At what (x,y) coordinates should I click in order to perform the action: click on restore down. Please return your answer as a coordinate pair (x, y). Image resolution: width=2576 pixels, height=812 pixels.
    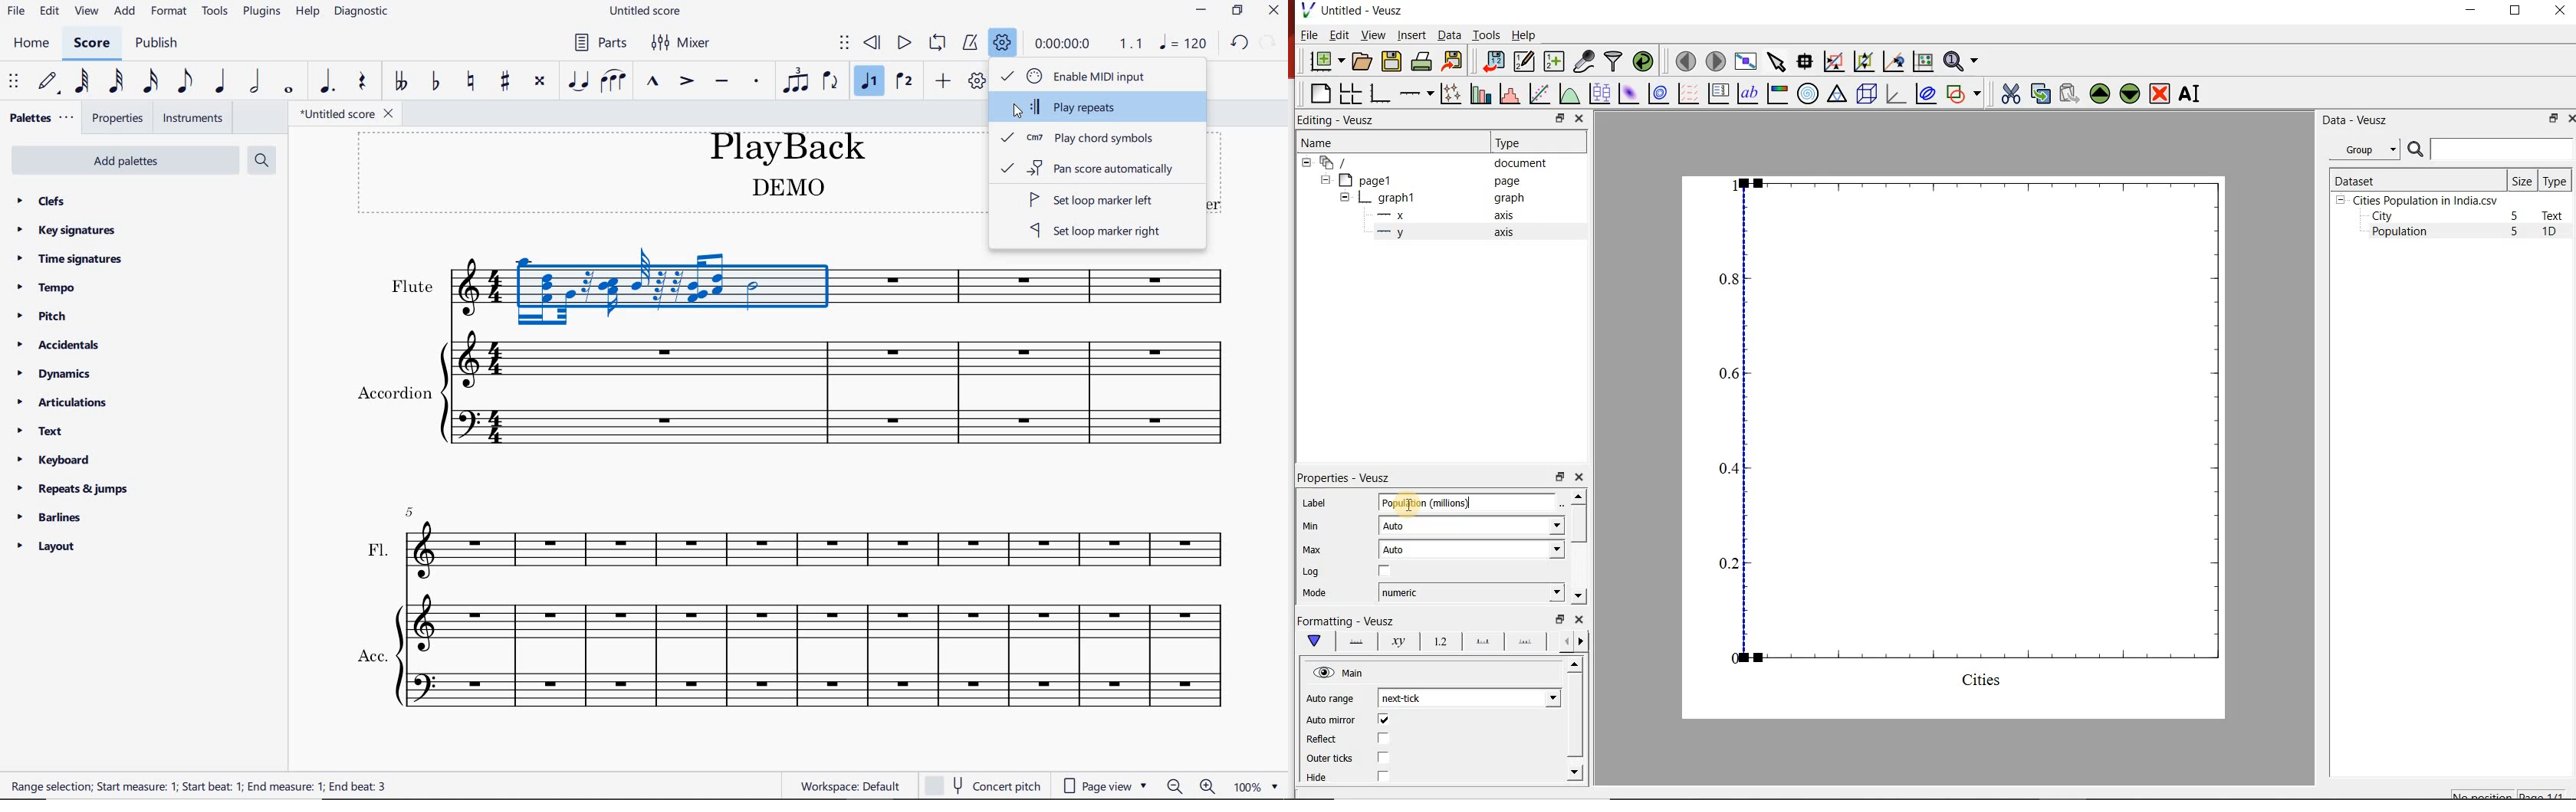
    Looking at the image, I should click on (1238, 10).